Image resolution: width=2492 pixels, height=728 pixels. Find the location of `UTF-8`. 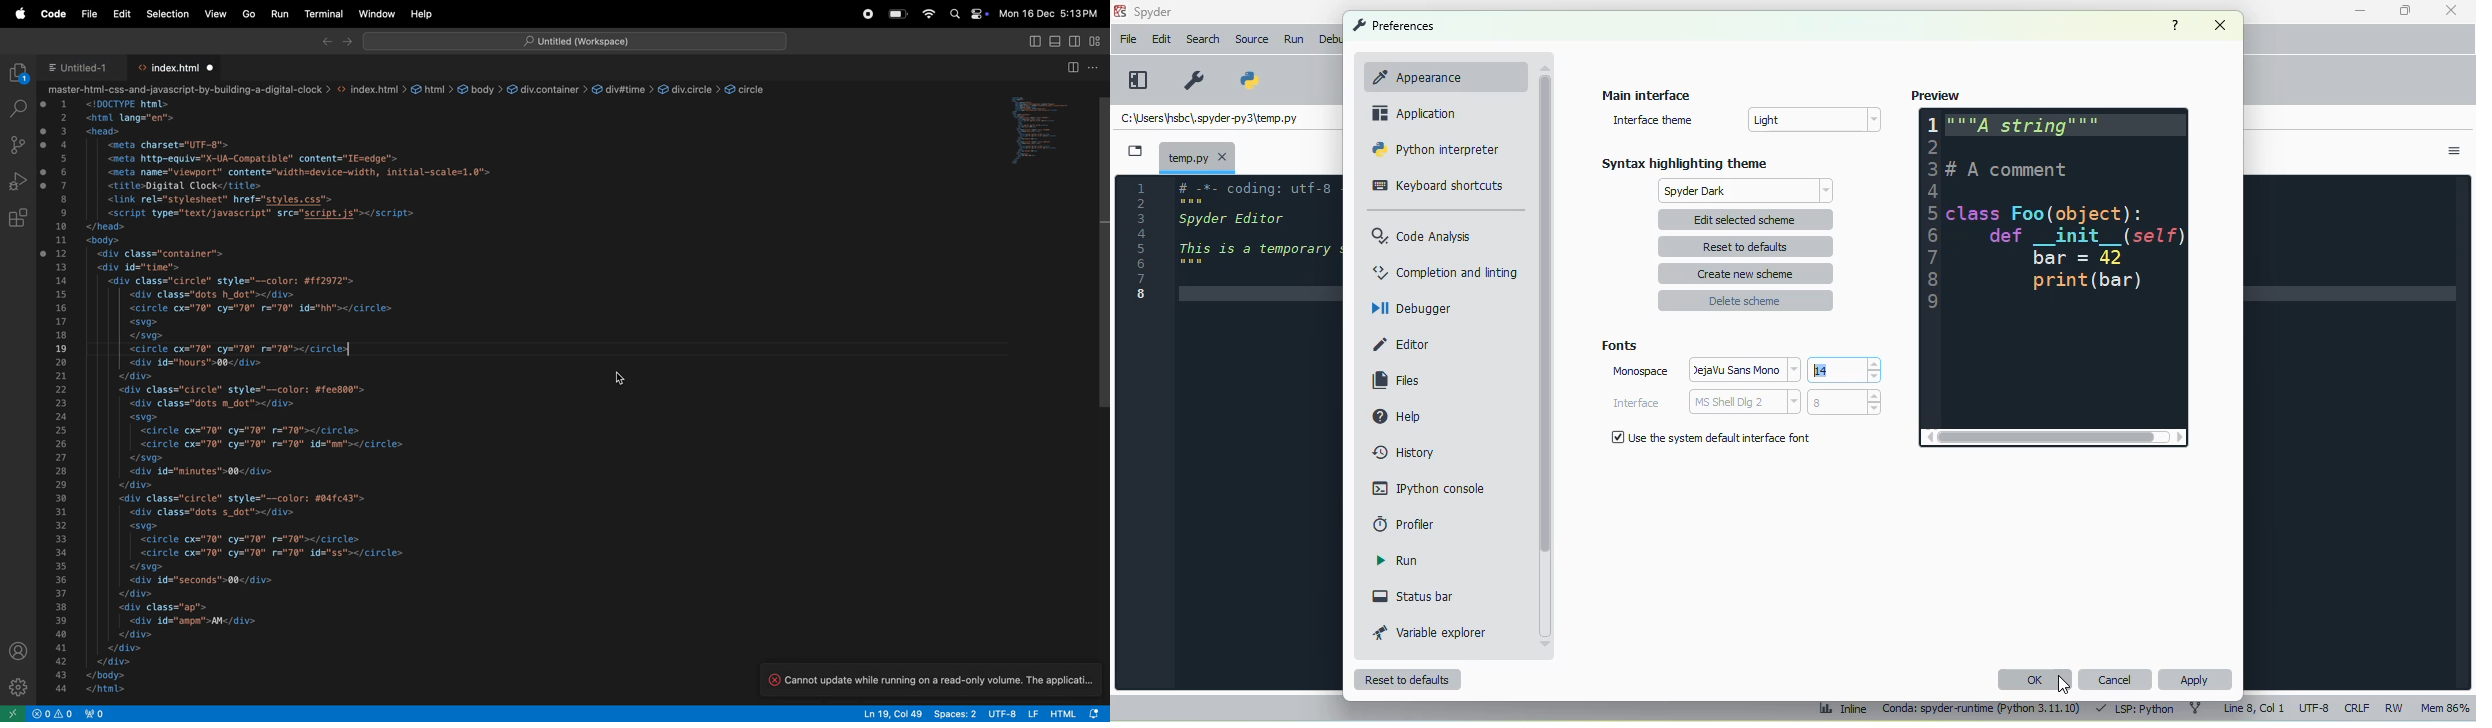

UTF-8 is located at coordinates (2315, 707).